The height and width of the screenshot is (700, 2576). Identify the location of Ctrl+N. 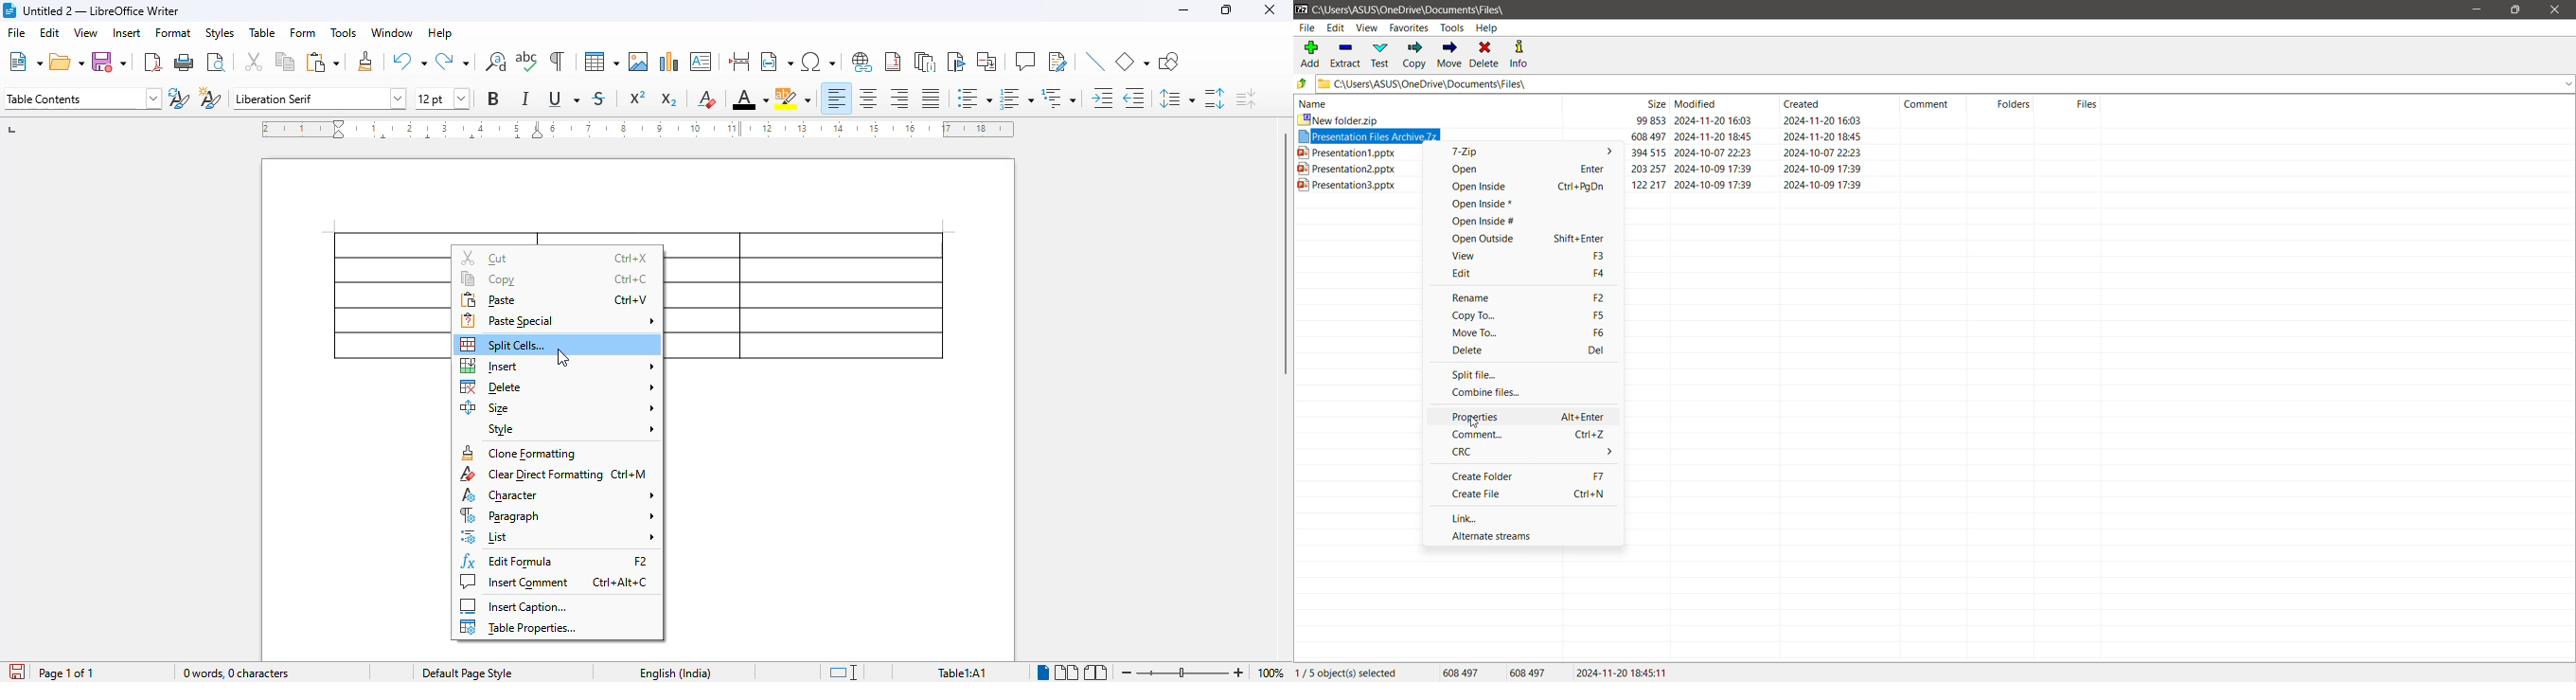
(1583, 493).